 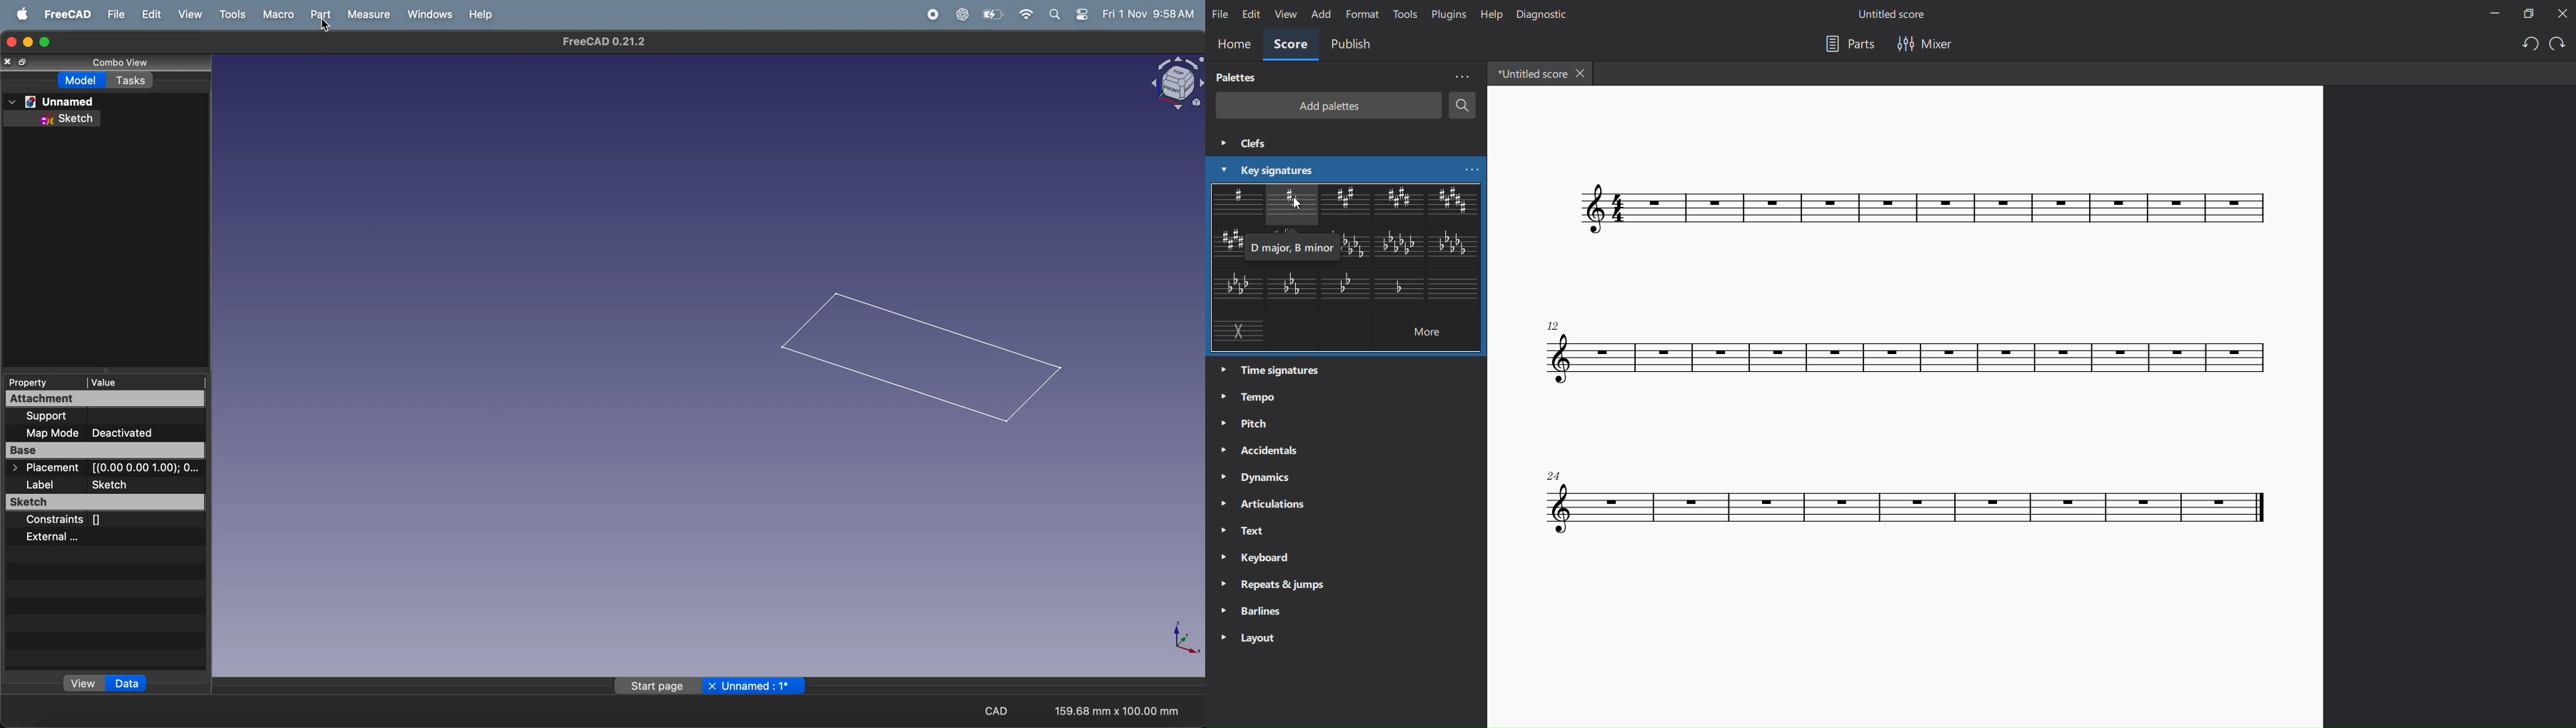 What do you see at coordinates (1891, 15) in the screenshot?
I see `title` at bounding box center [1891, 15].